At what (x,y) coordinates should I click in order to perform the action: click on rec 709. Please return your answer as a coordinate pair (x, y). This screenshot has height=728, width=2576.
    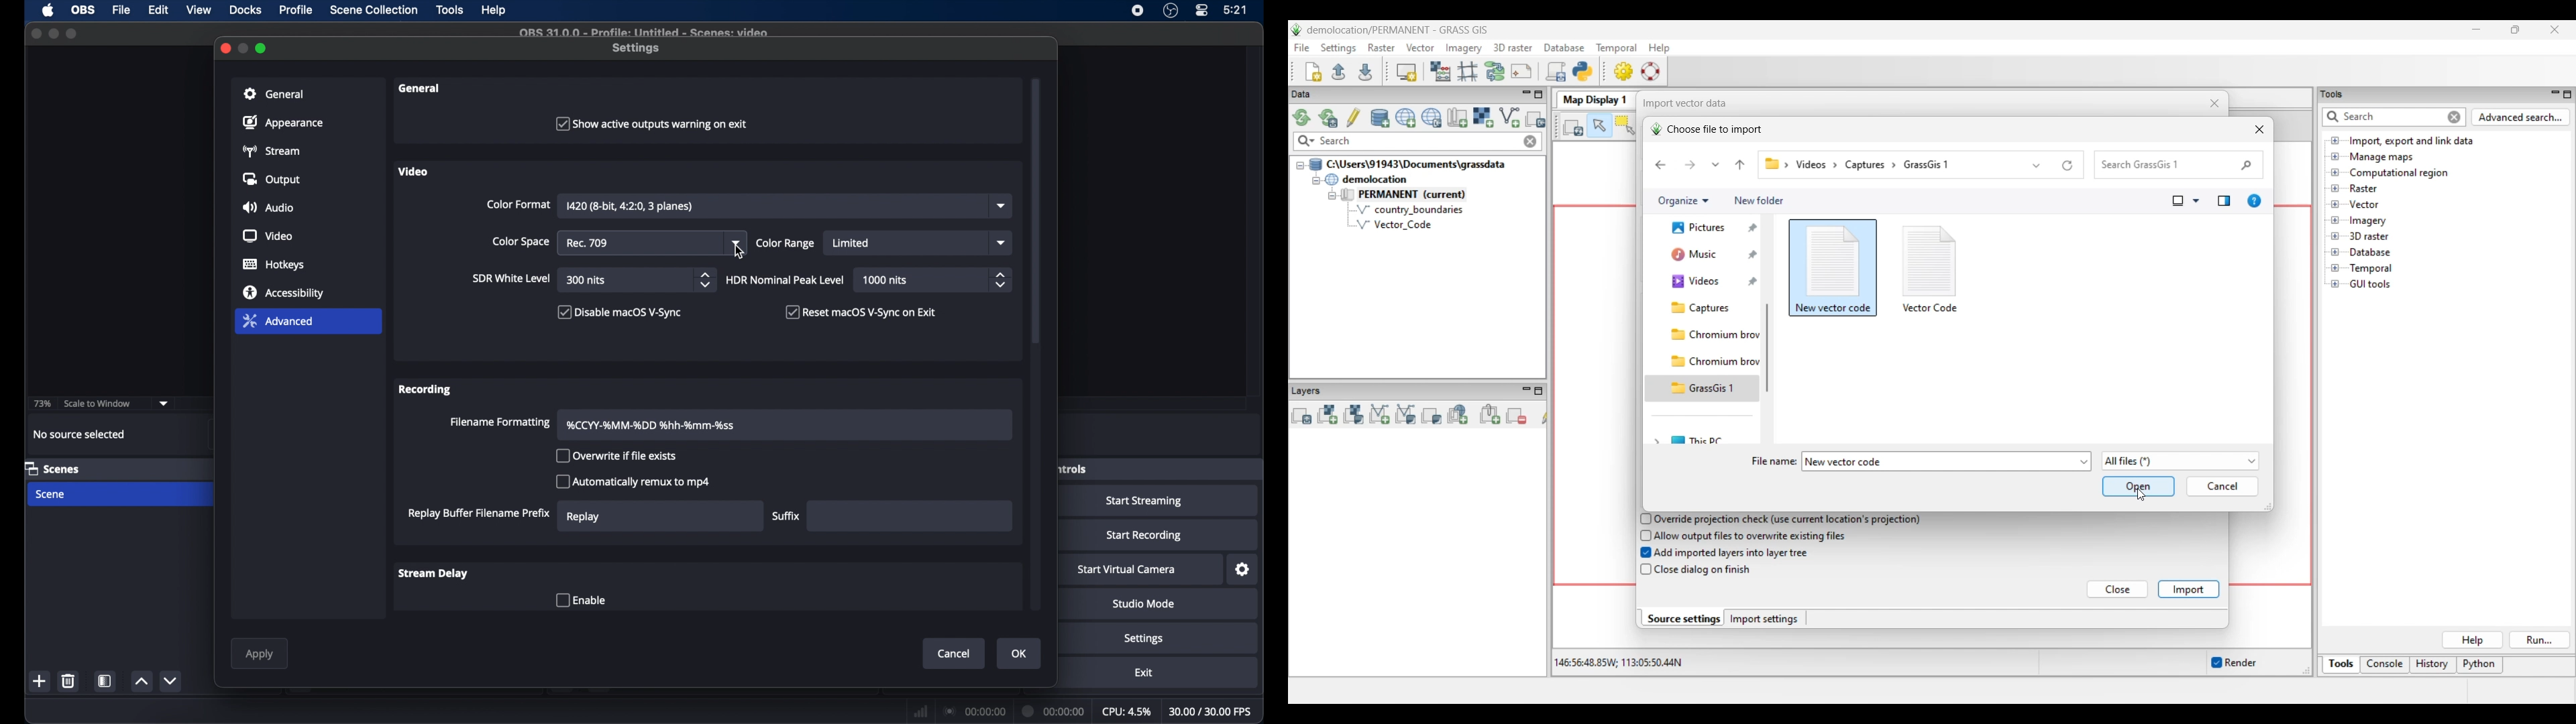
    Looking at the image, I should click on (588, 243).